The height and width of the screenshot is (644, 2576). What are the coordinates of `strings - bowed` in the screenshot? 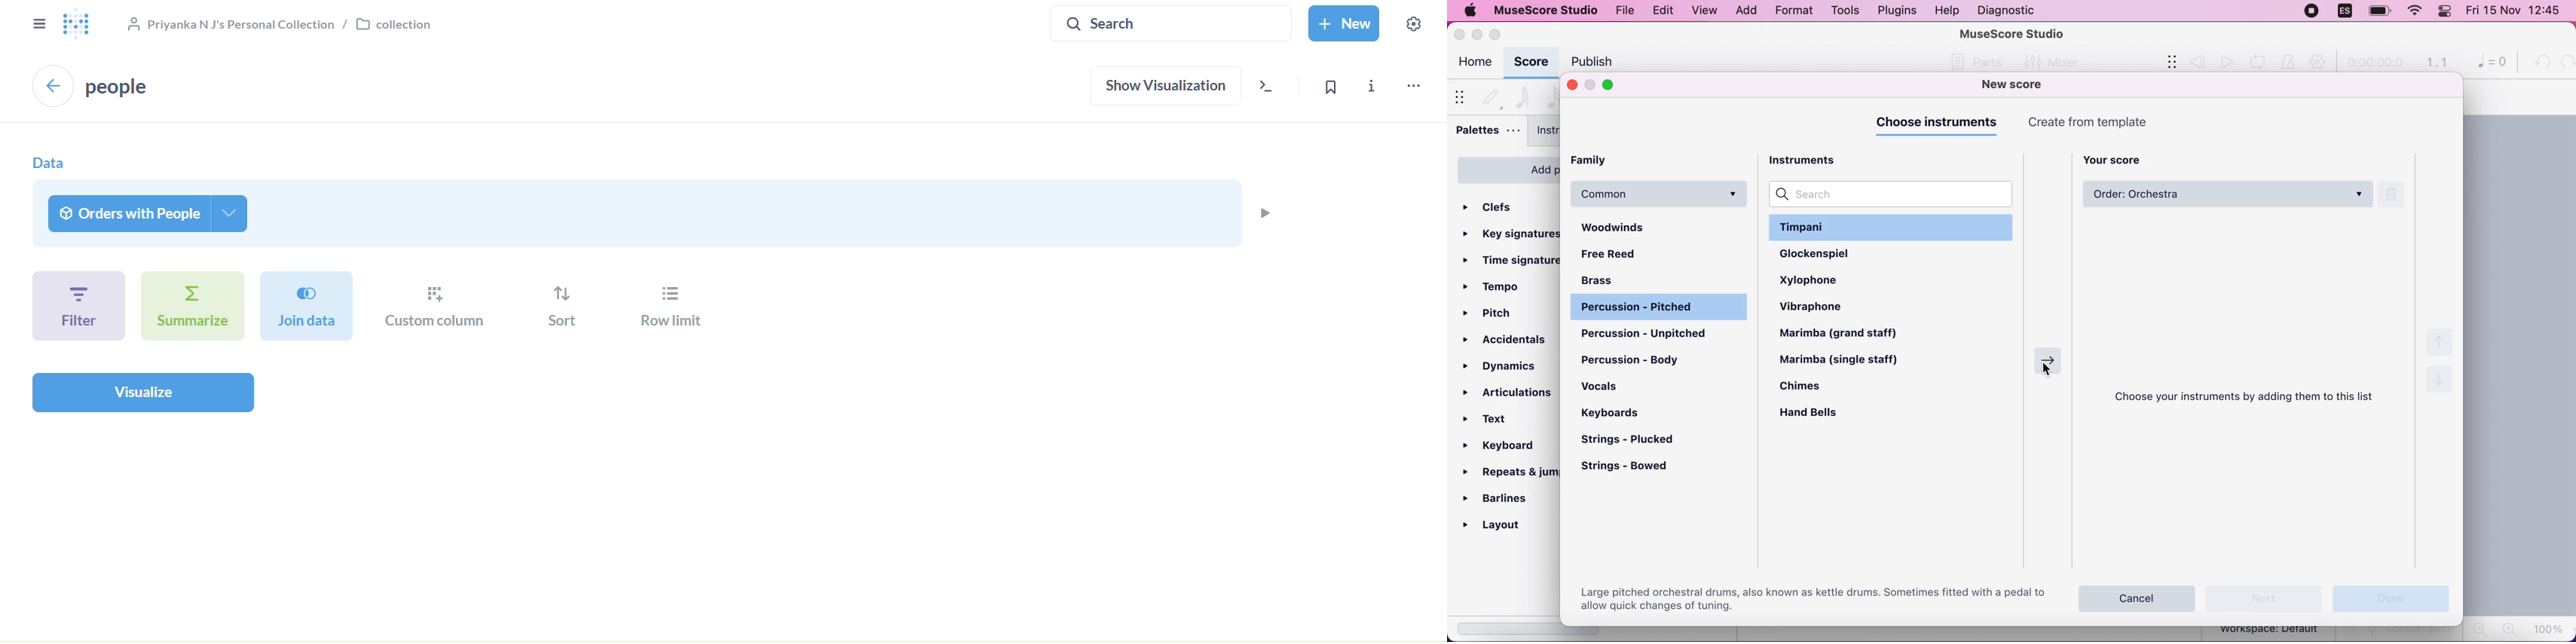 It's located at (1633, 467).